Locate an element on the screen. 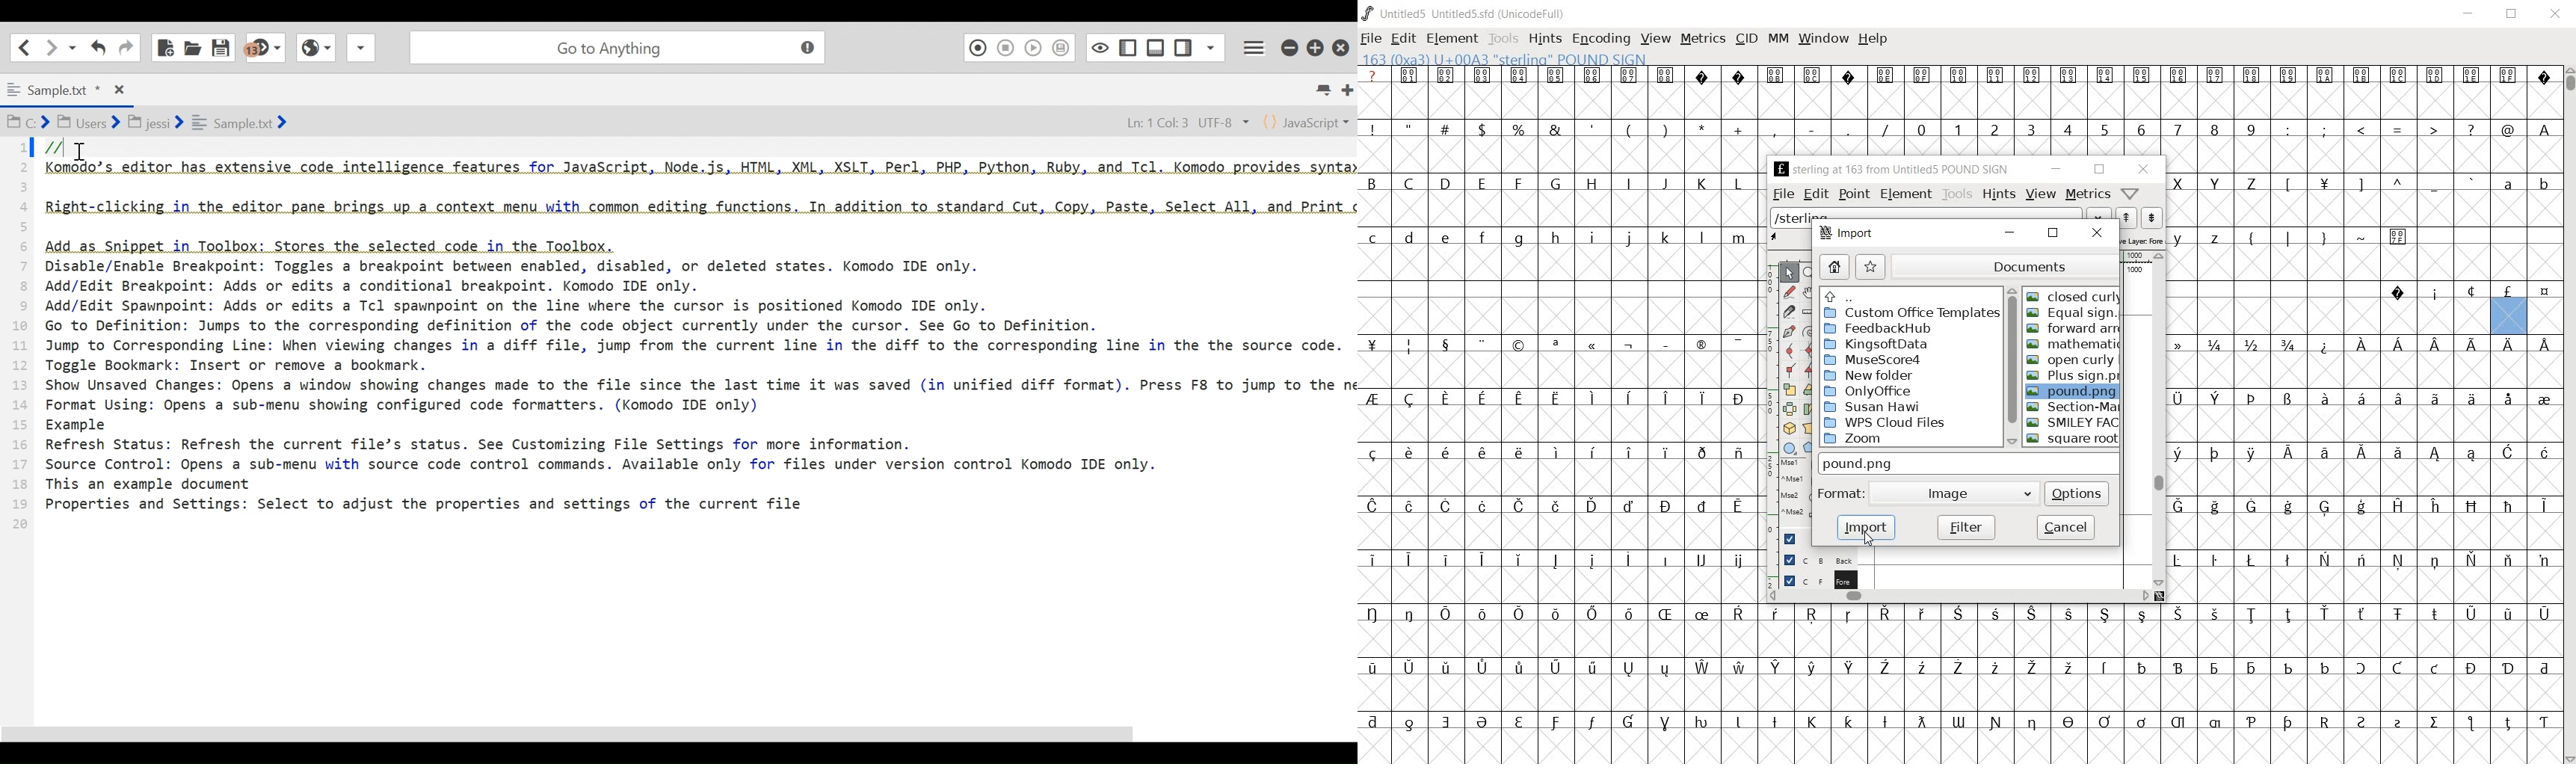  # is located at coordinates (1449, 130).